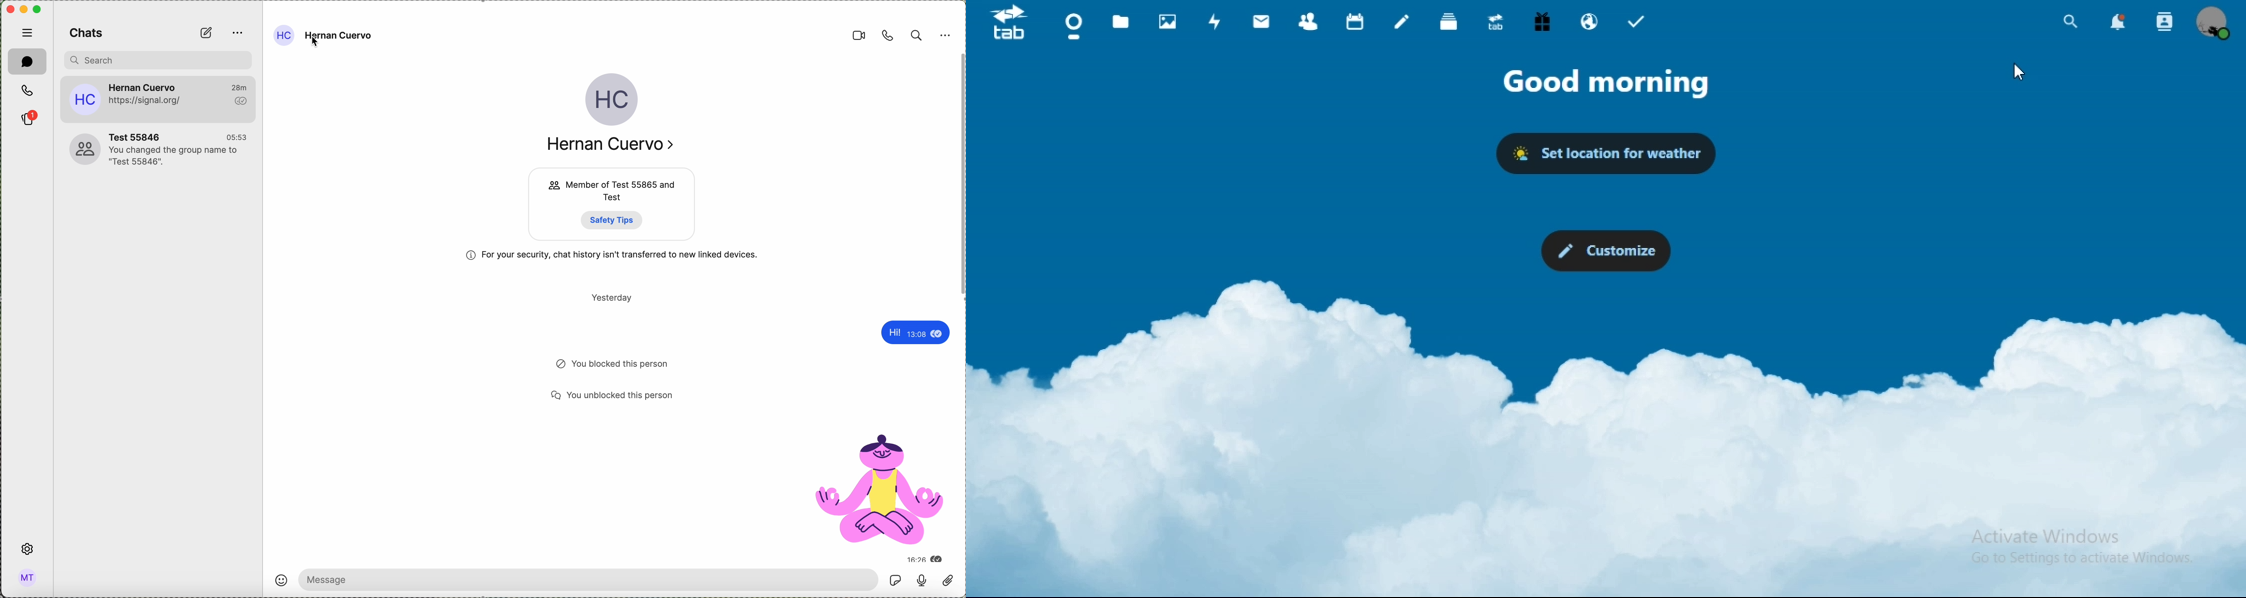 The height and width of the screenshot is (616, 2268). What do you see at coordinates (2072, 23) in the screenshot?
I see `search` at bounding box center [2072, 23].